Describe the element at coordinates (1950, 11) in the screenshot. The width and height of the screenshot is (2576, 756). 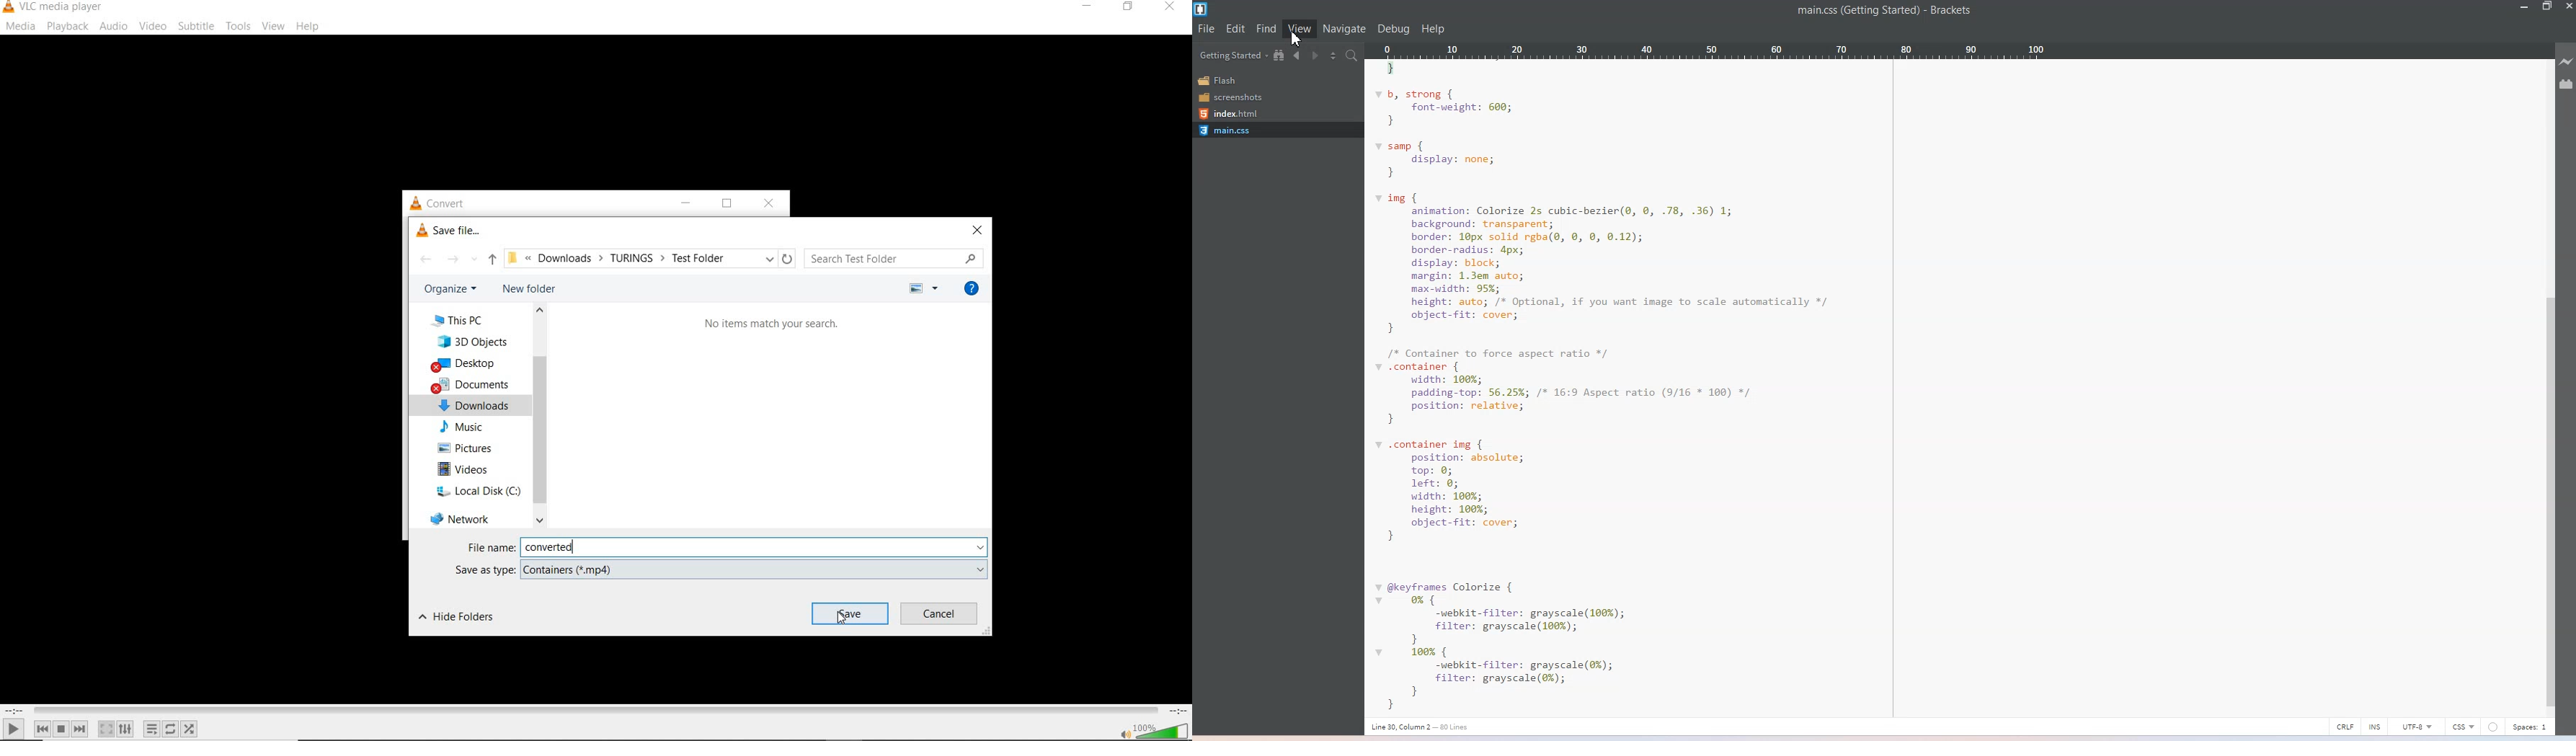
I see `Brackets` at that location.